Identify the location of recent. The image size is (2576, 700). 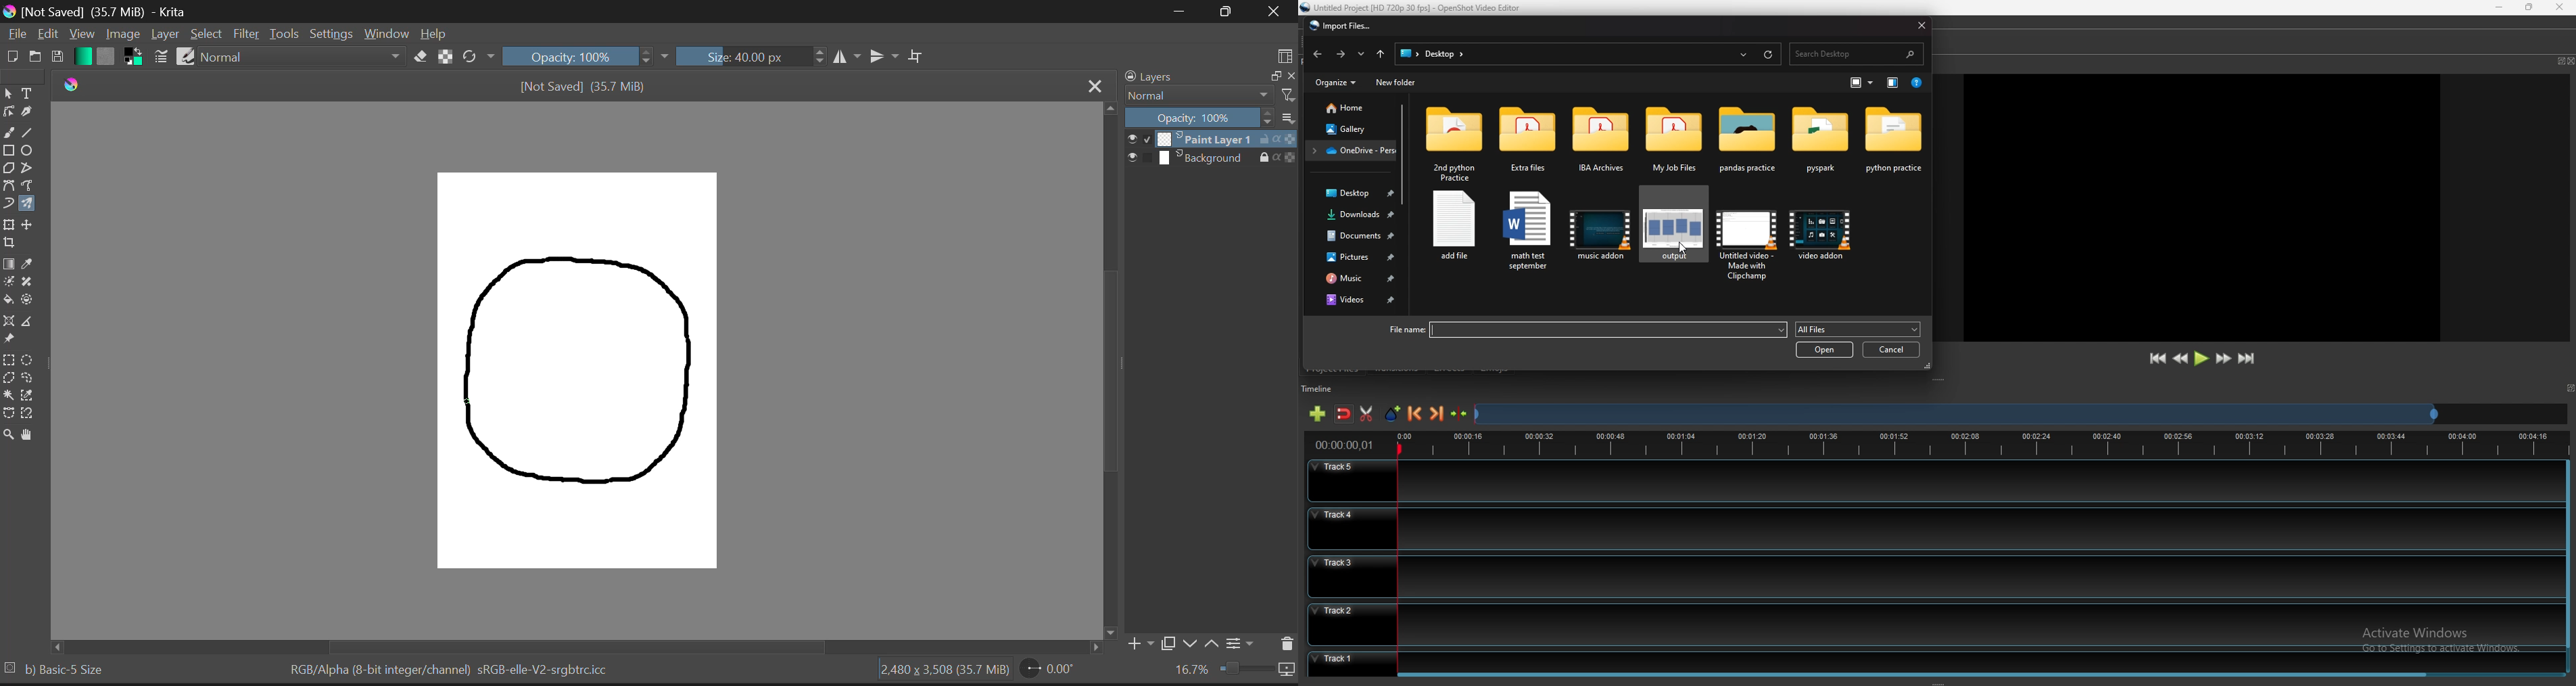
(1362, 54).